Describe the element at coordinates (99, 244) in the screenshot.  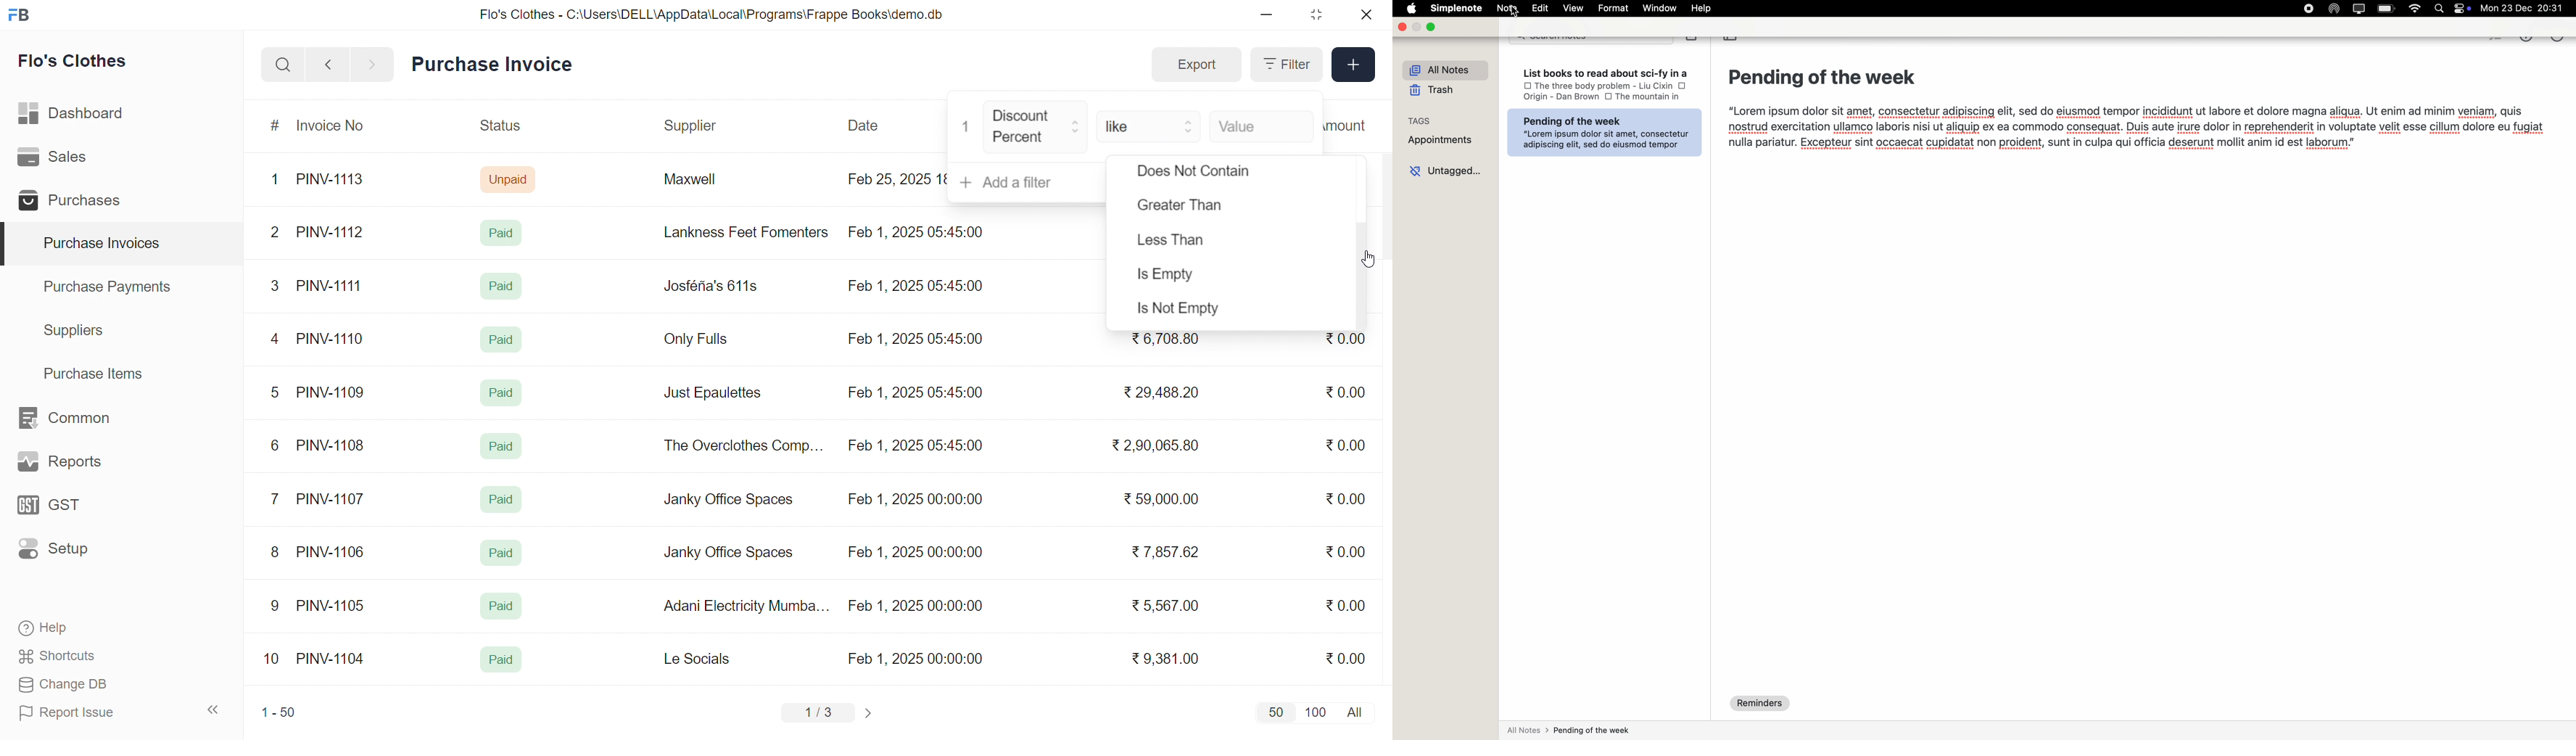
I see `Purchase Invoices` at that location.